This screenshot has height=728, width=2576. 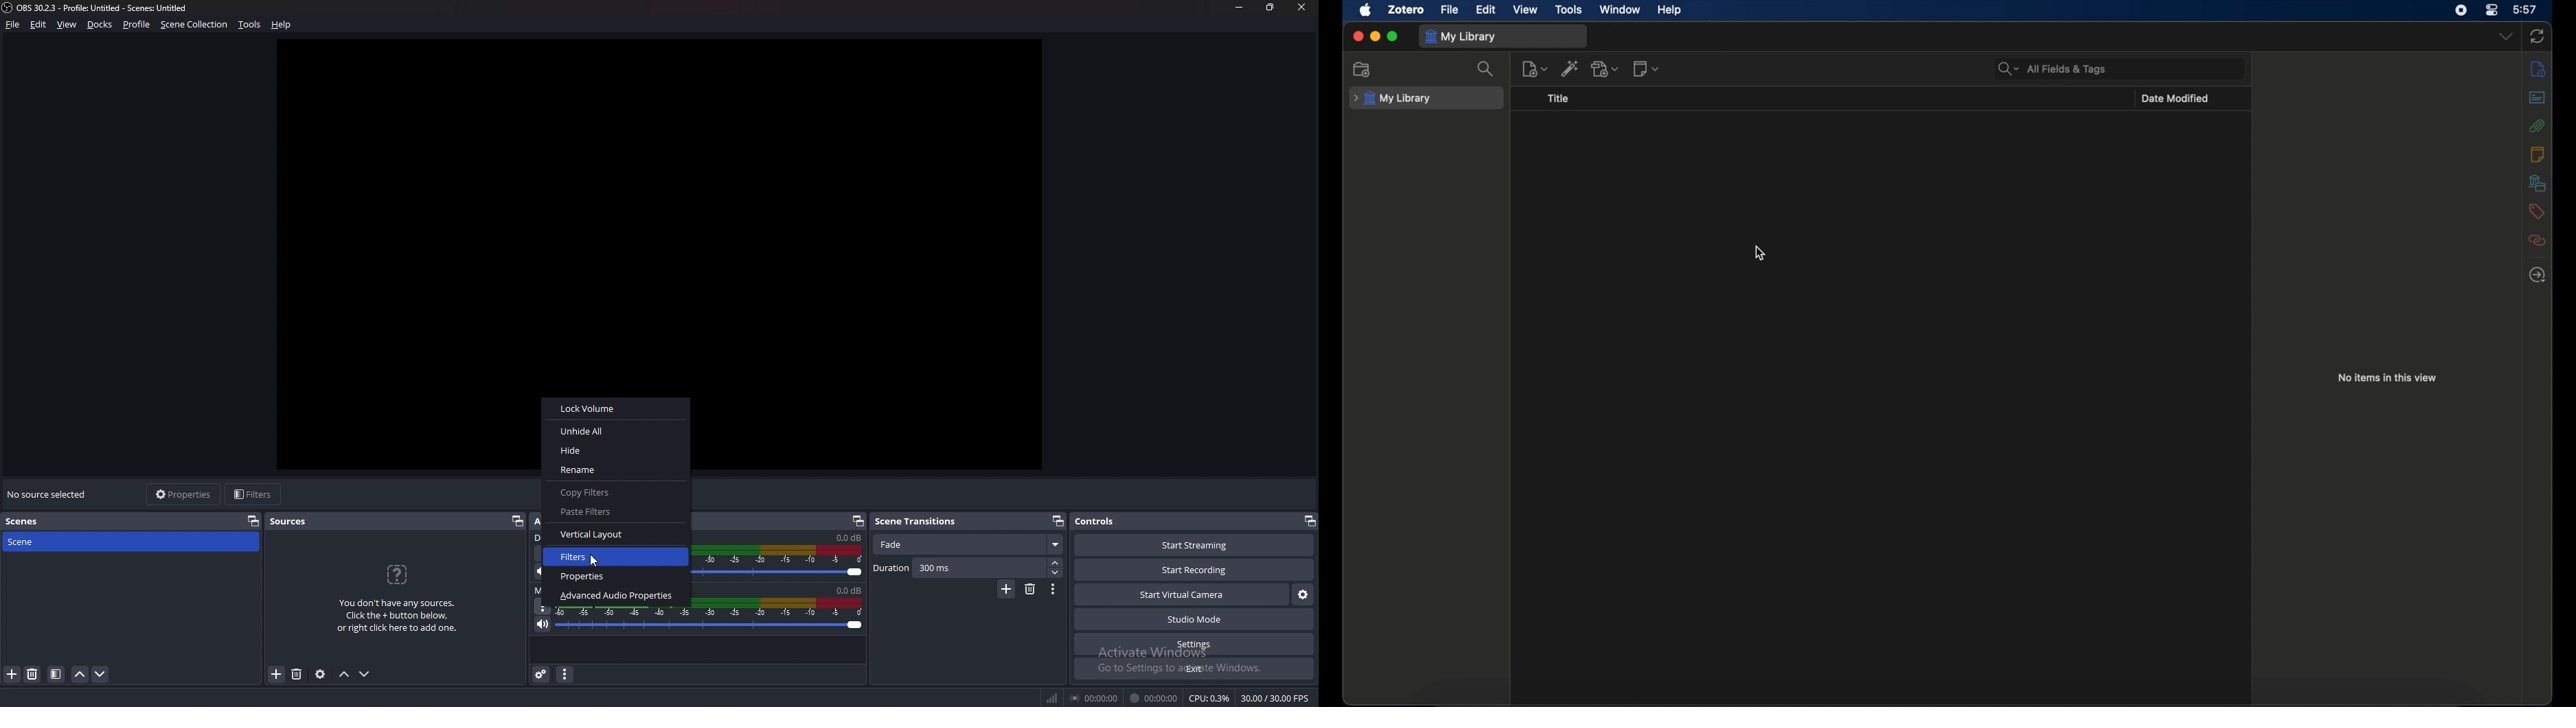 What do you see at coordinates (2387, 377) in the screenshot?
I see `no item in this view` at bounding box center [2387, 377].